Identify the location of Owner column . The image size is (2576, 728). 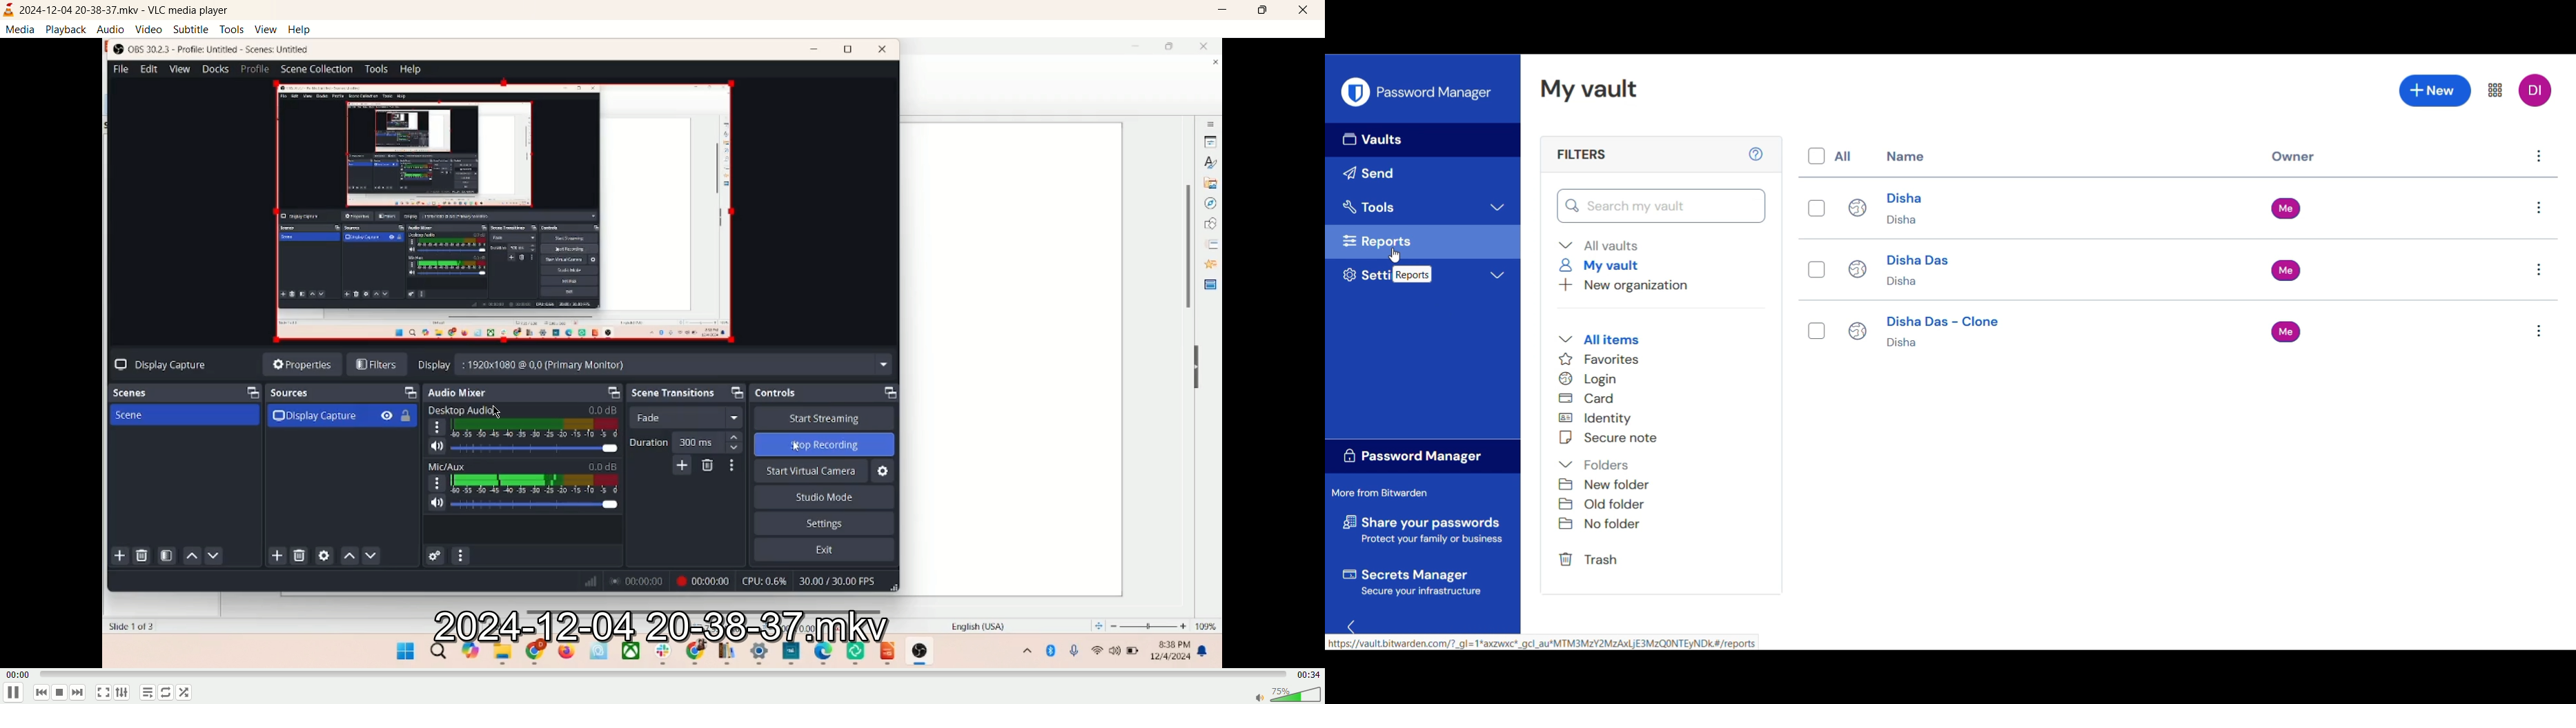
(2295, 158).